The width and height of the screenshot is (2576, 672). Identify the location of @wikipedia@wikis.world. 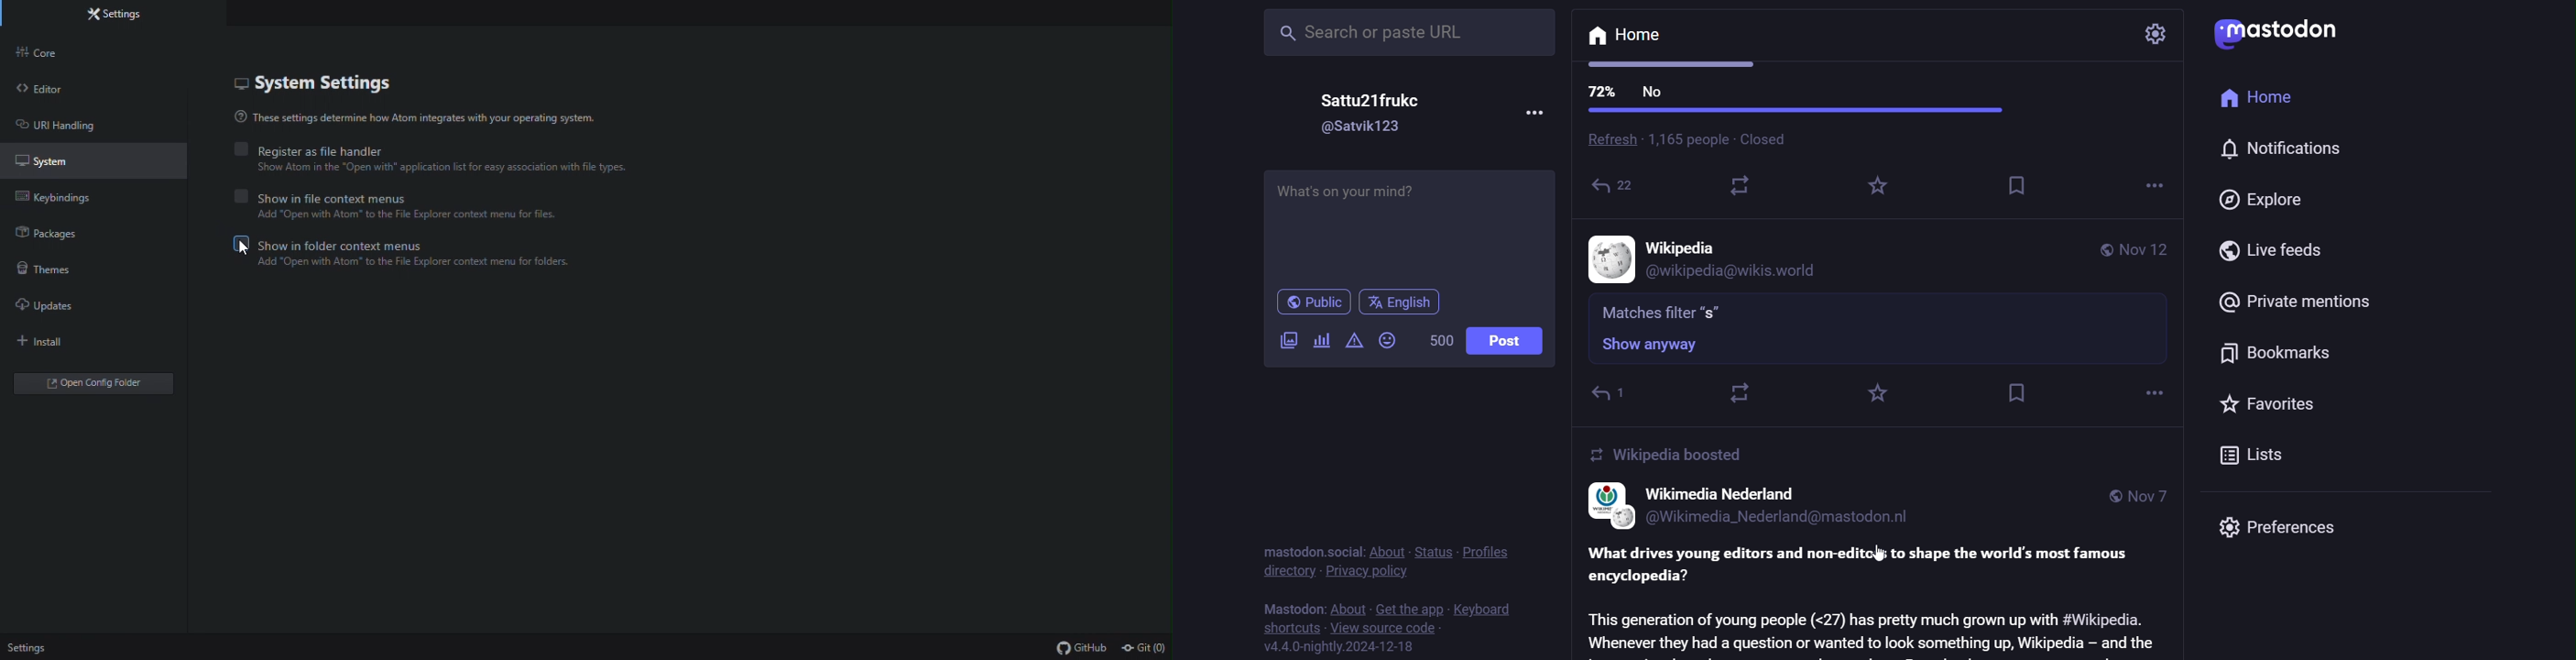
(1747, 272).